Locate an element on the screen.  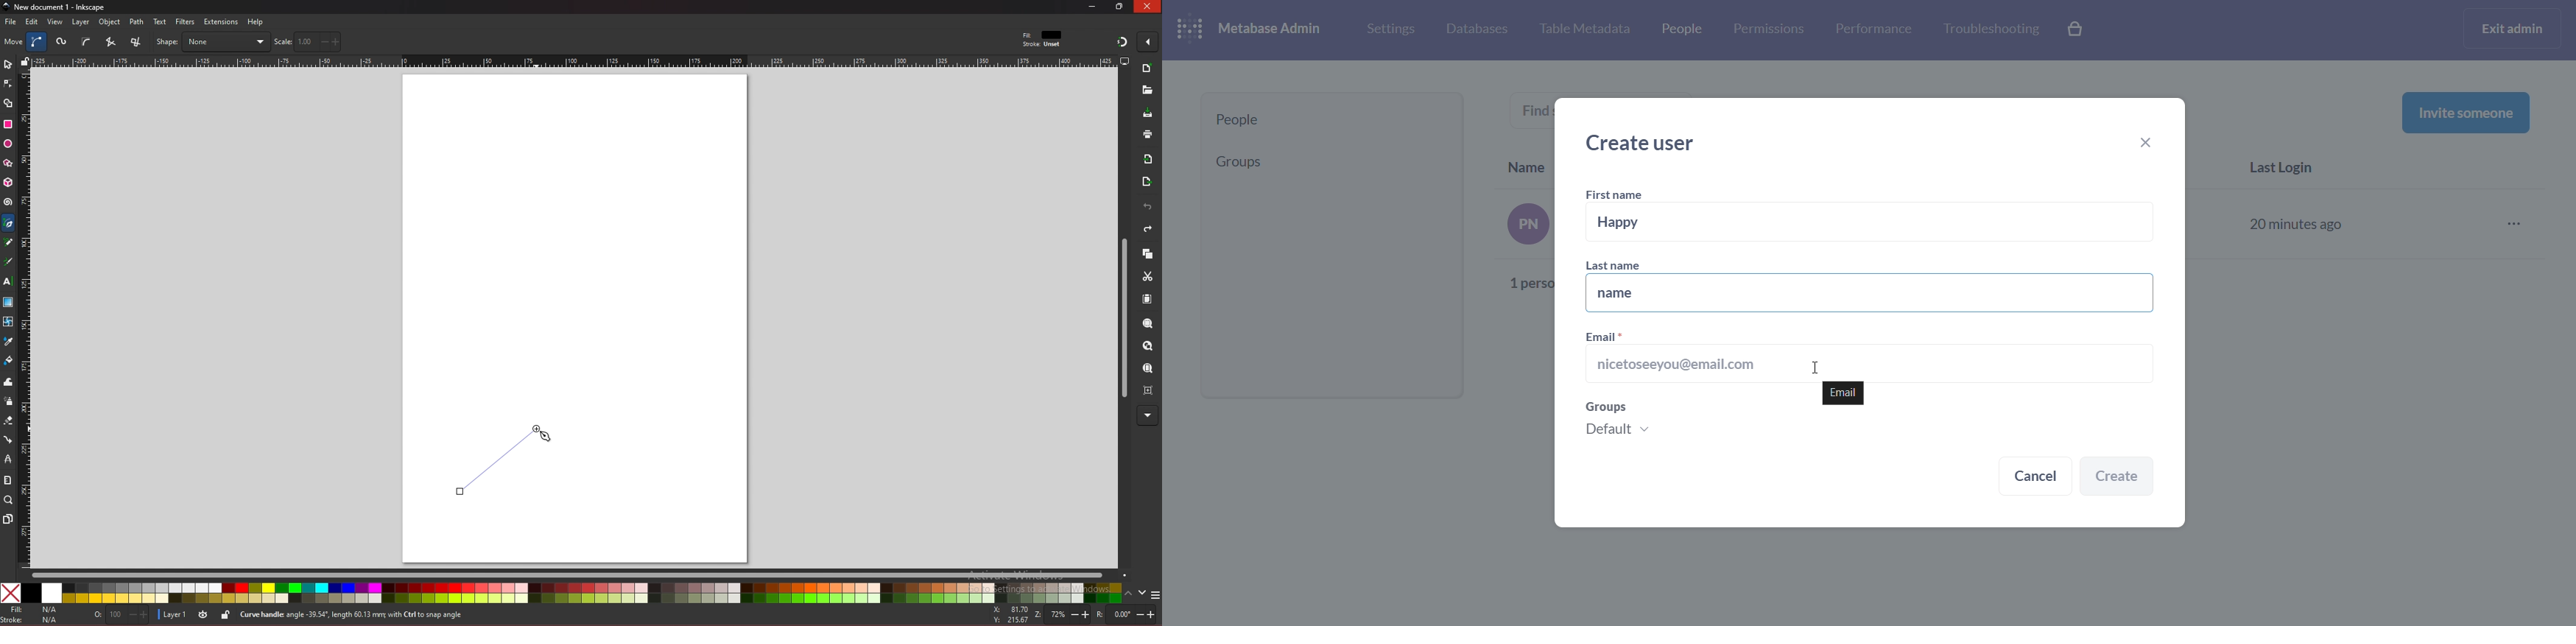
metabase admin is located at coordinates (1275, 29).